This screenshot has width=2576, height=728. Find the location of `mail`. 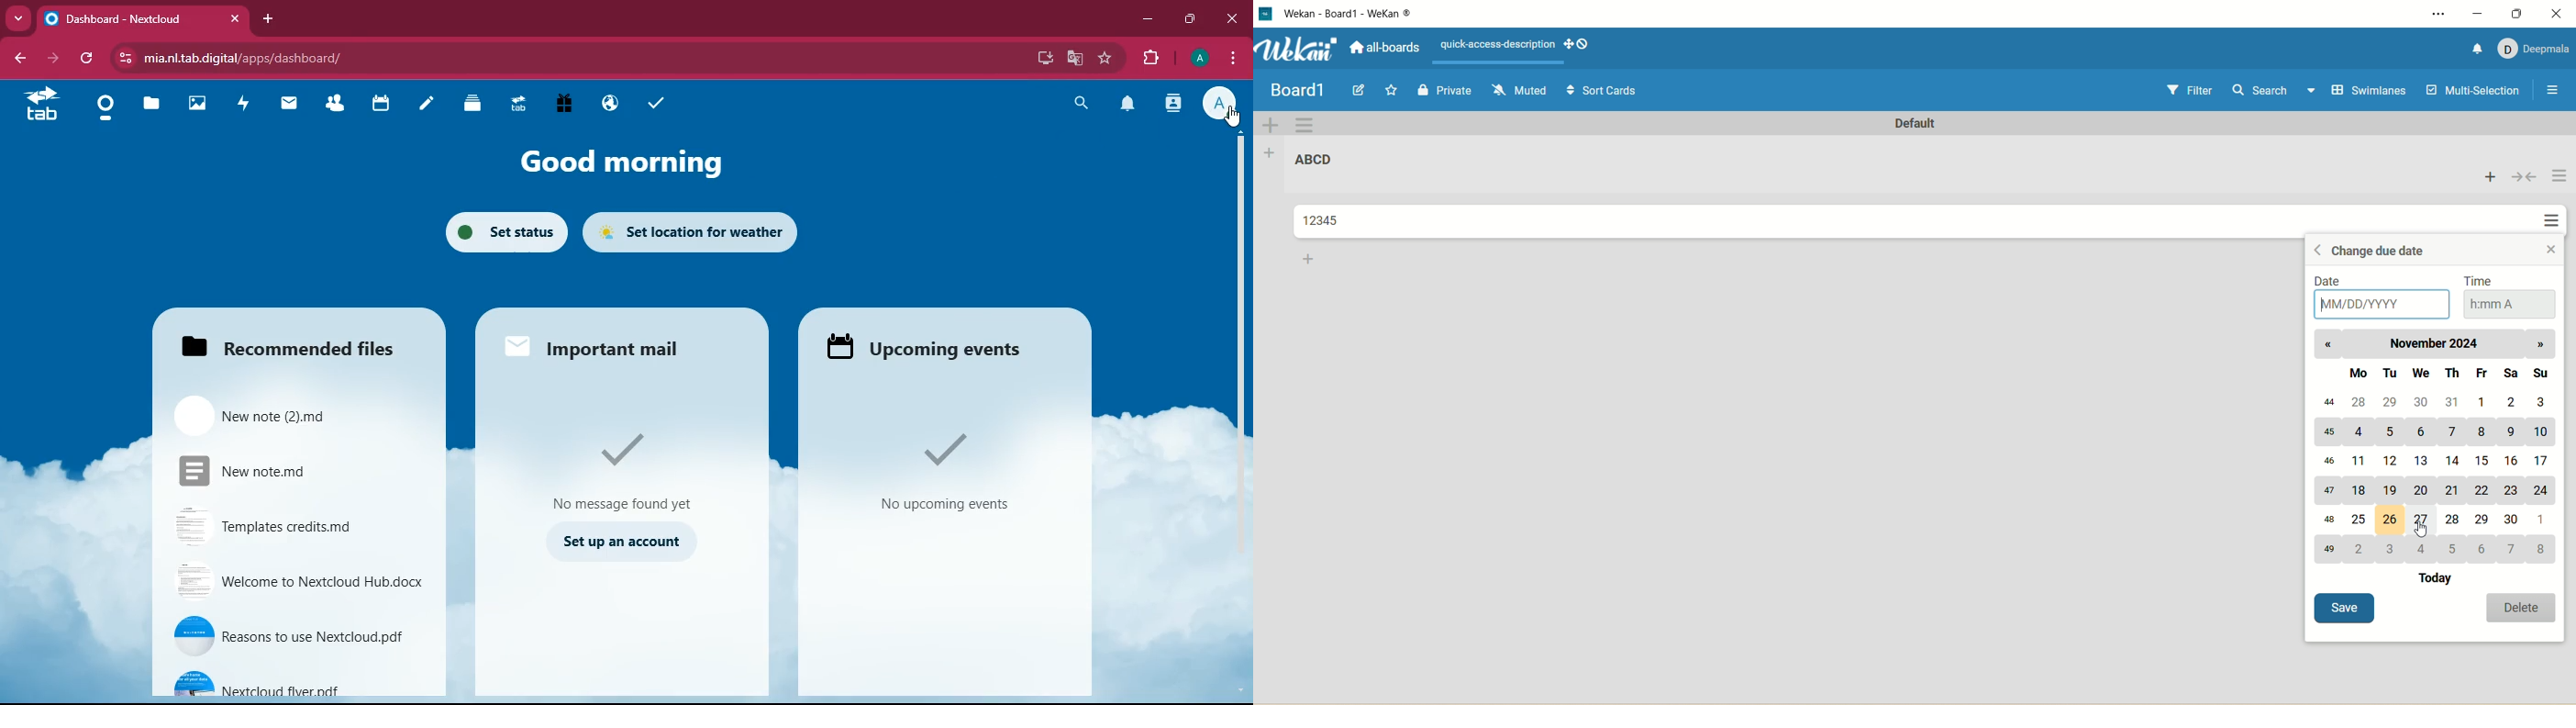

mail is located at coordinates (290, 105).